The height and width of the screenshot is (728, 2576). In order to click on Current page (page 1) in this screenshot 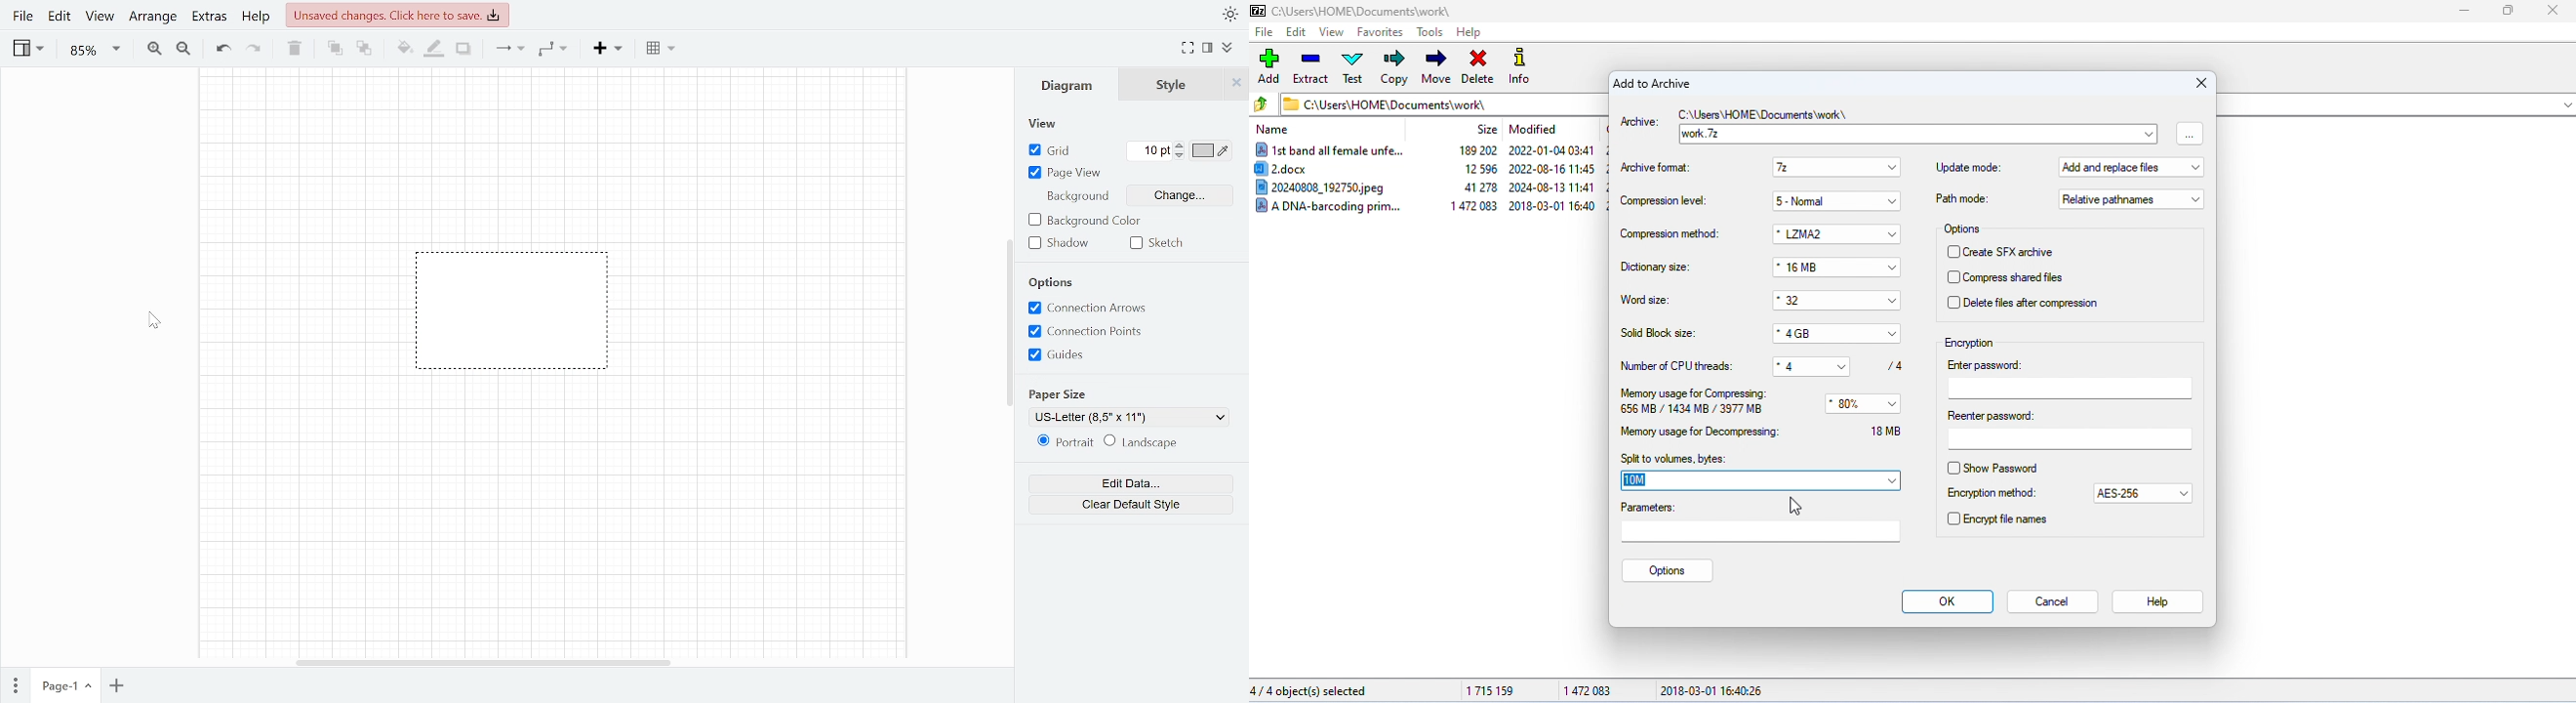, I will do `click(64, 686)`.